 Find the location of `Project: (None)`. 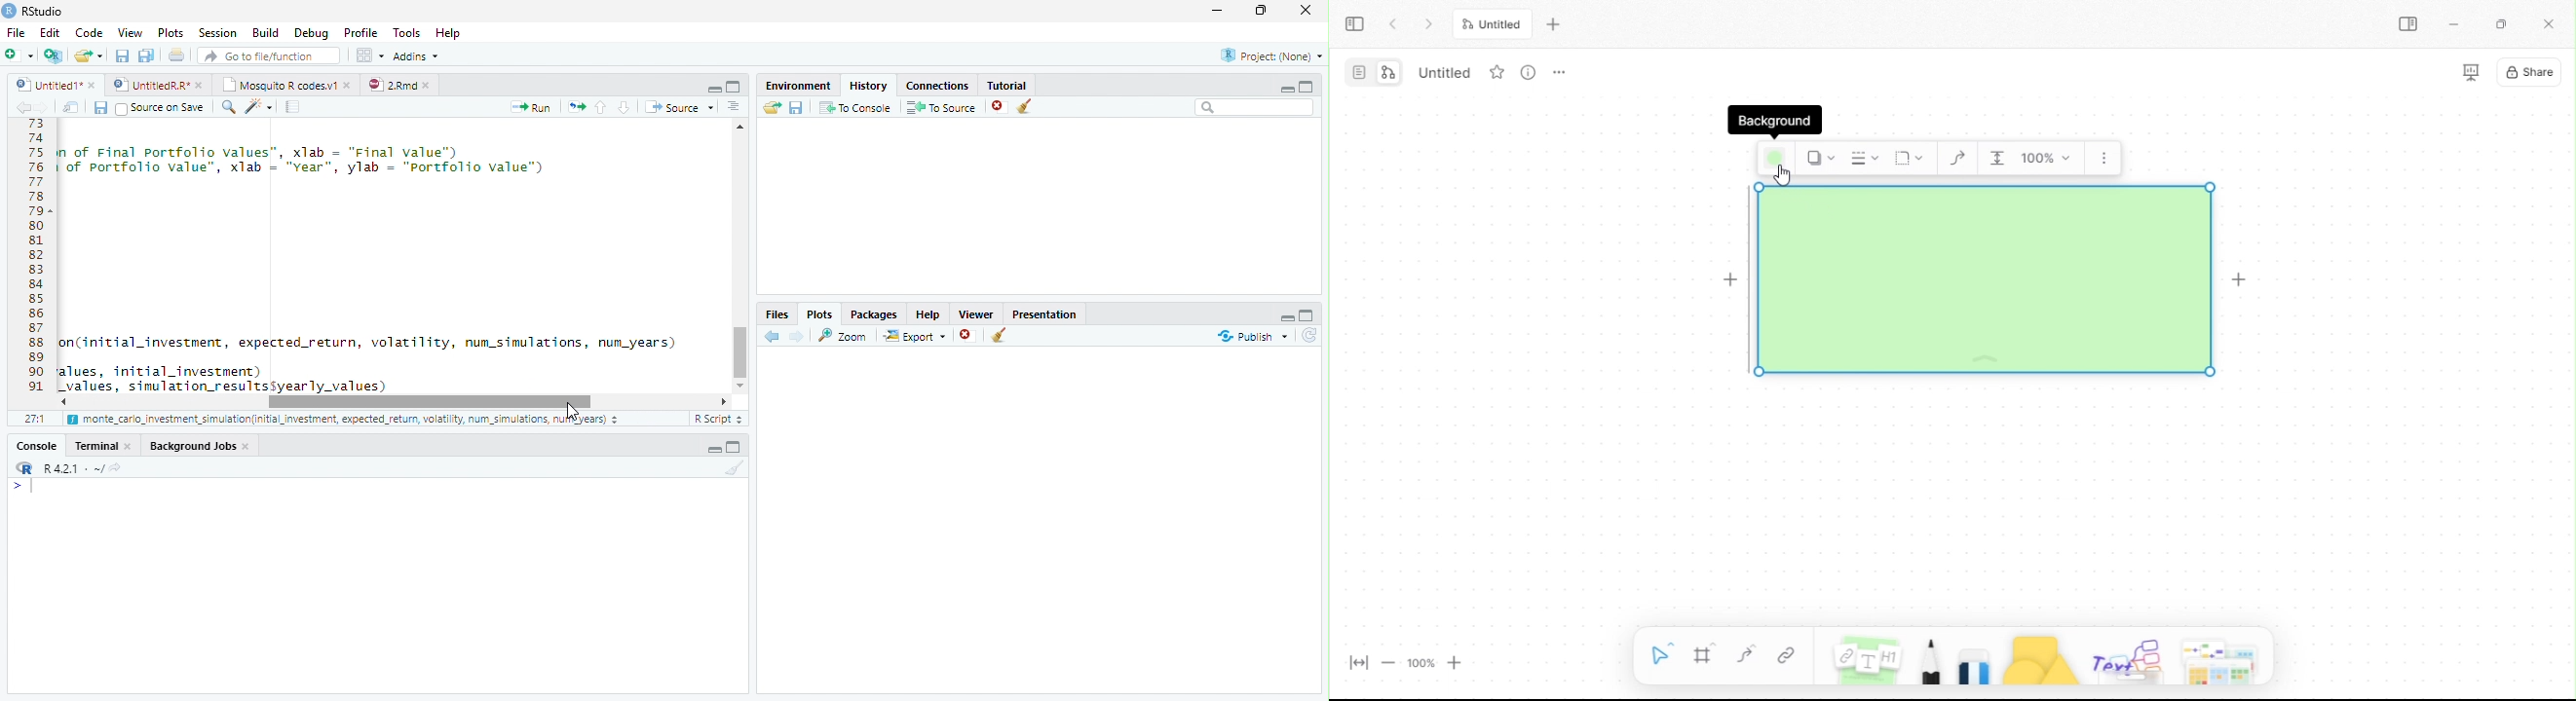

Project: (None) is located at coordinates (1268, 56).